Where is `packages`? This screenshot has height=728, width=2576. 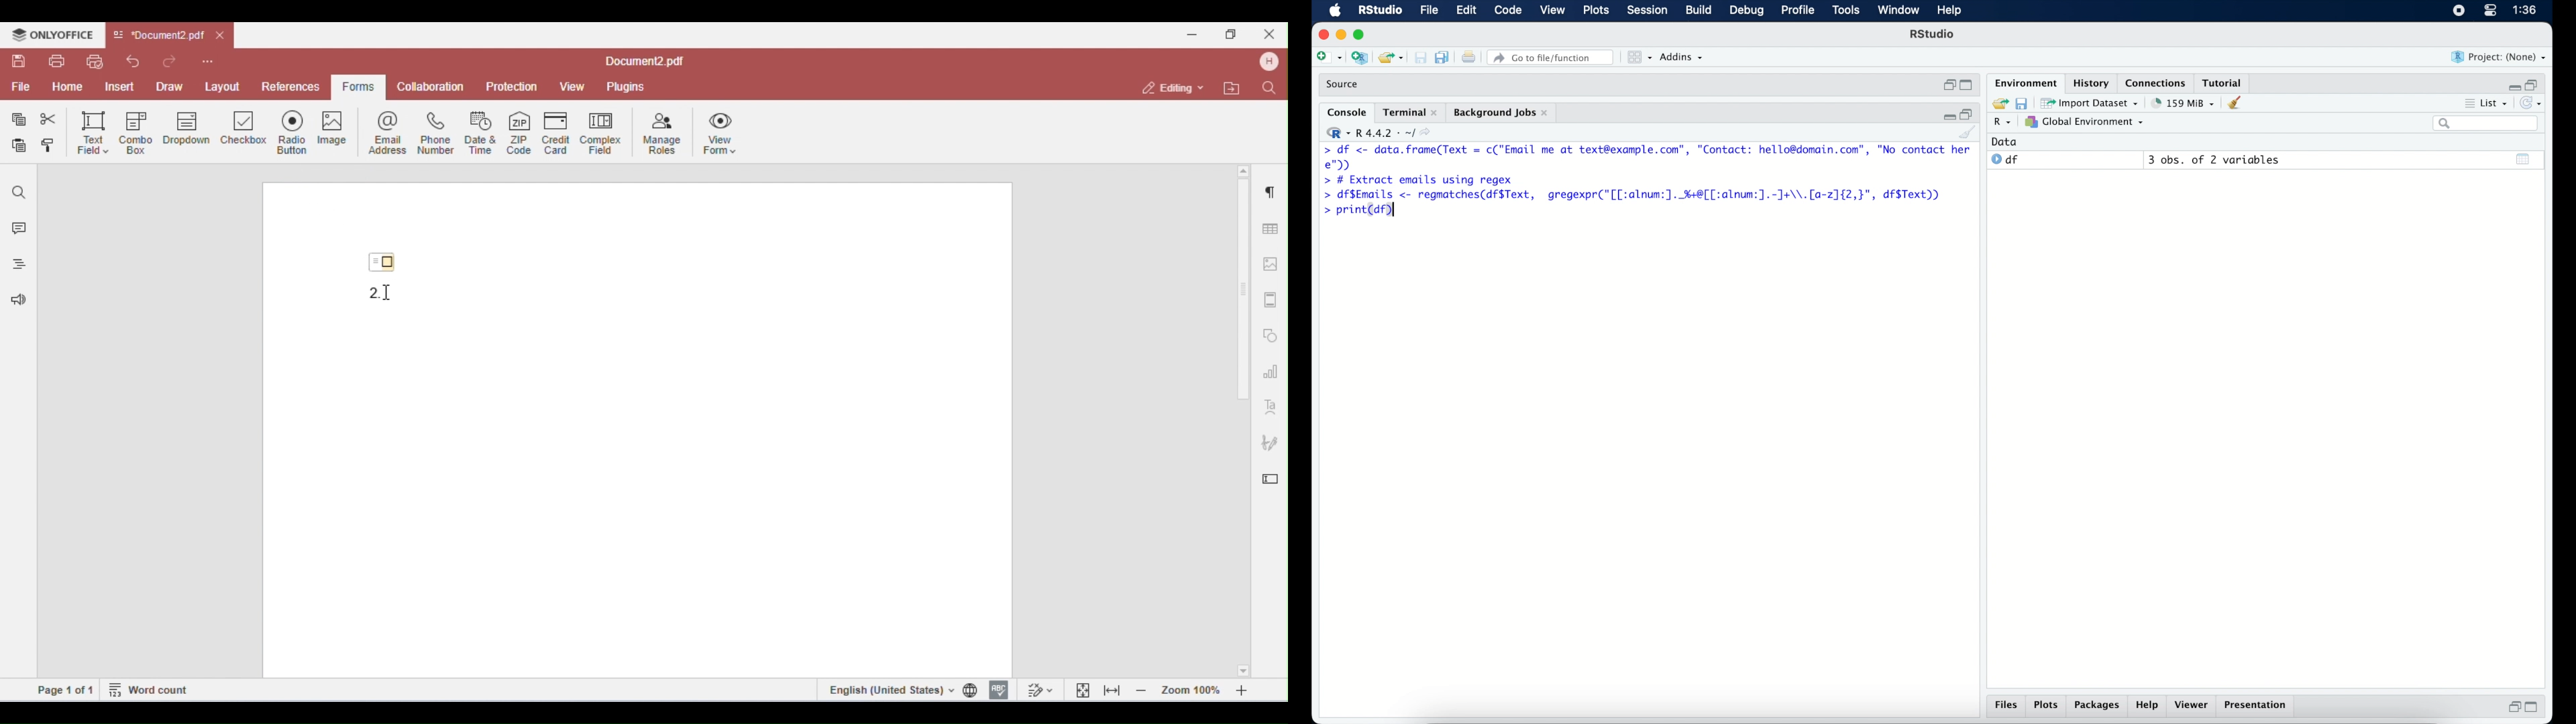 packages is located at coordinates (2096, 706).